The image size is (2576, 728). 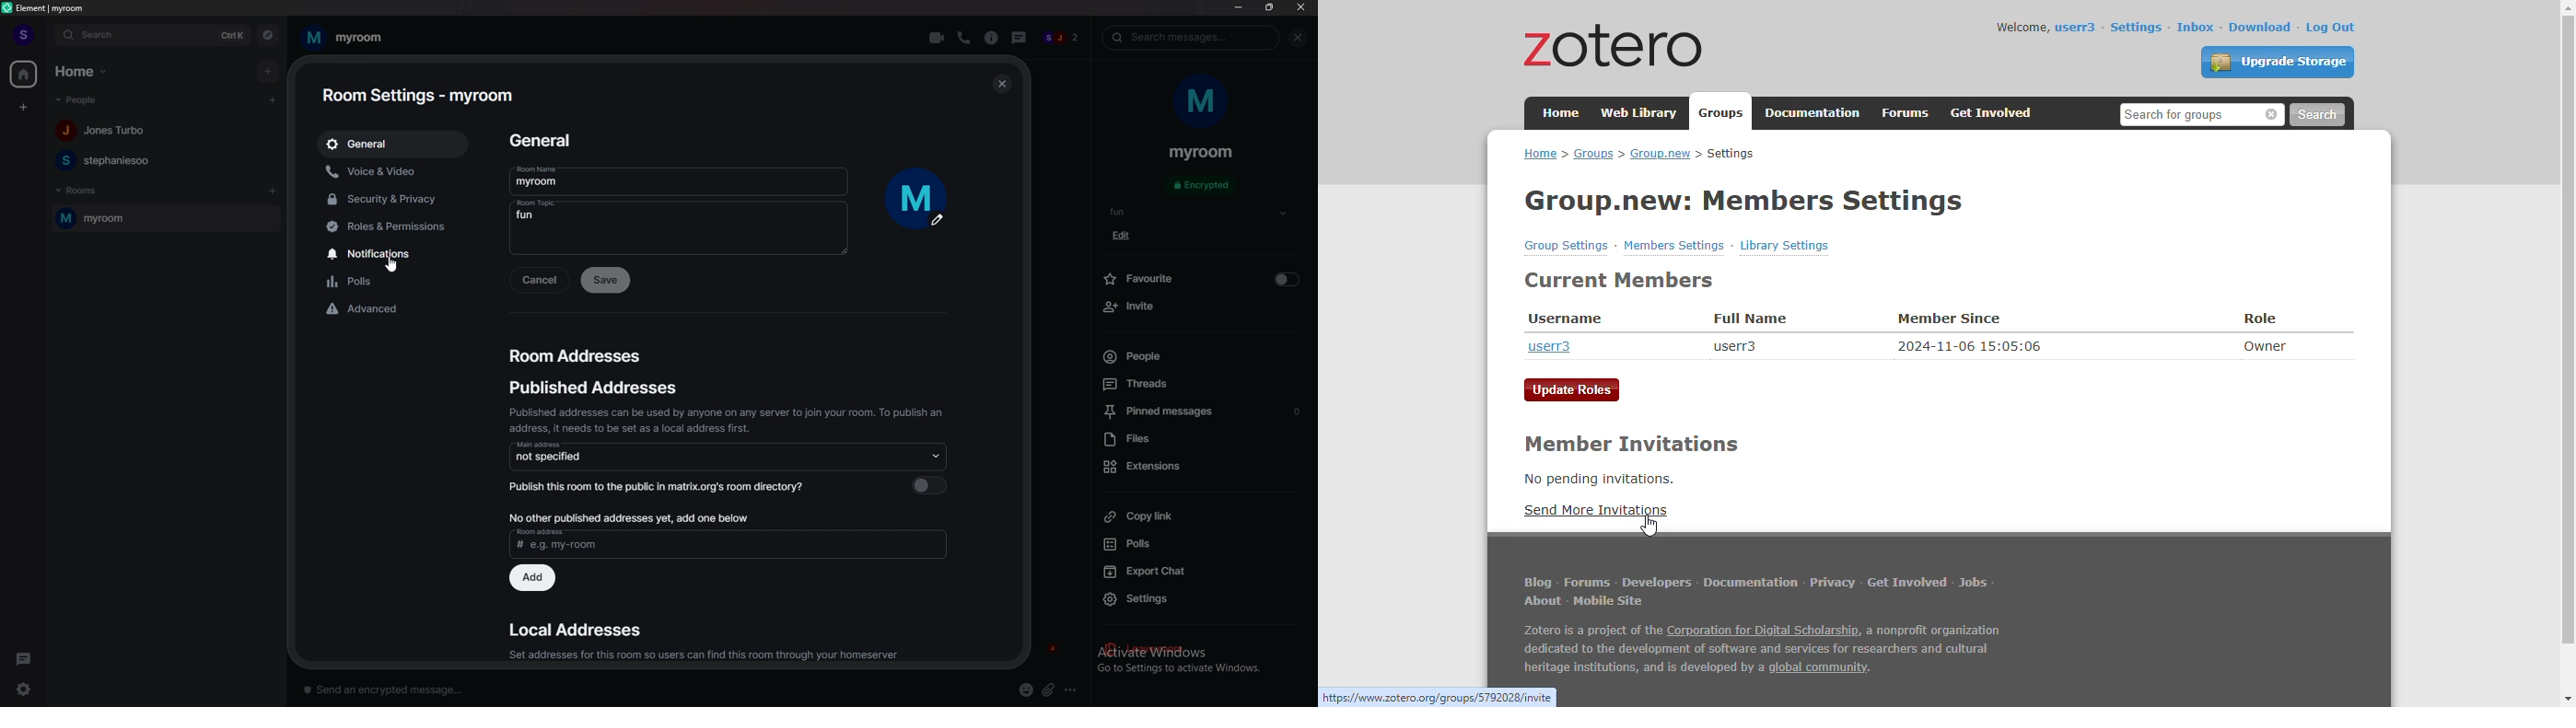 I want to click on members settings, so click(x=1673, y=245).